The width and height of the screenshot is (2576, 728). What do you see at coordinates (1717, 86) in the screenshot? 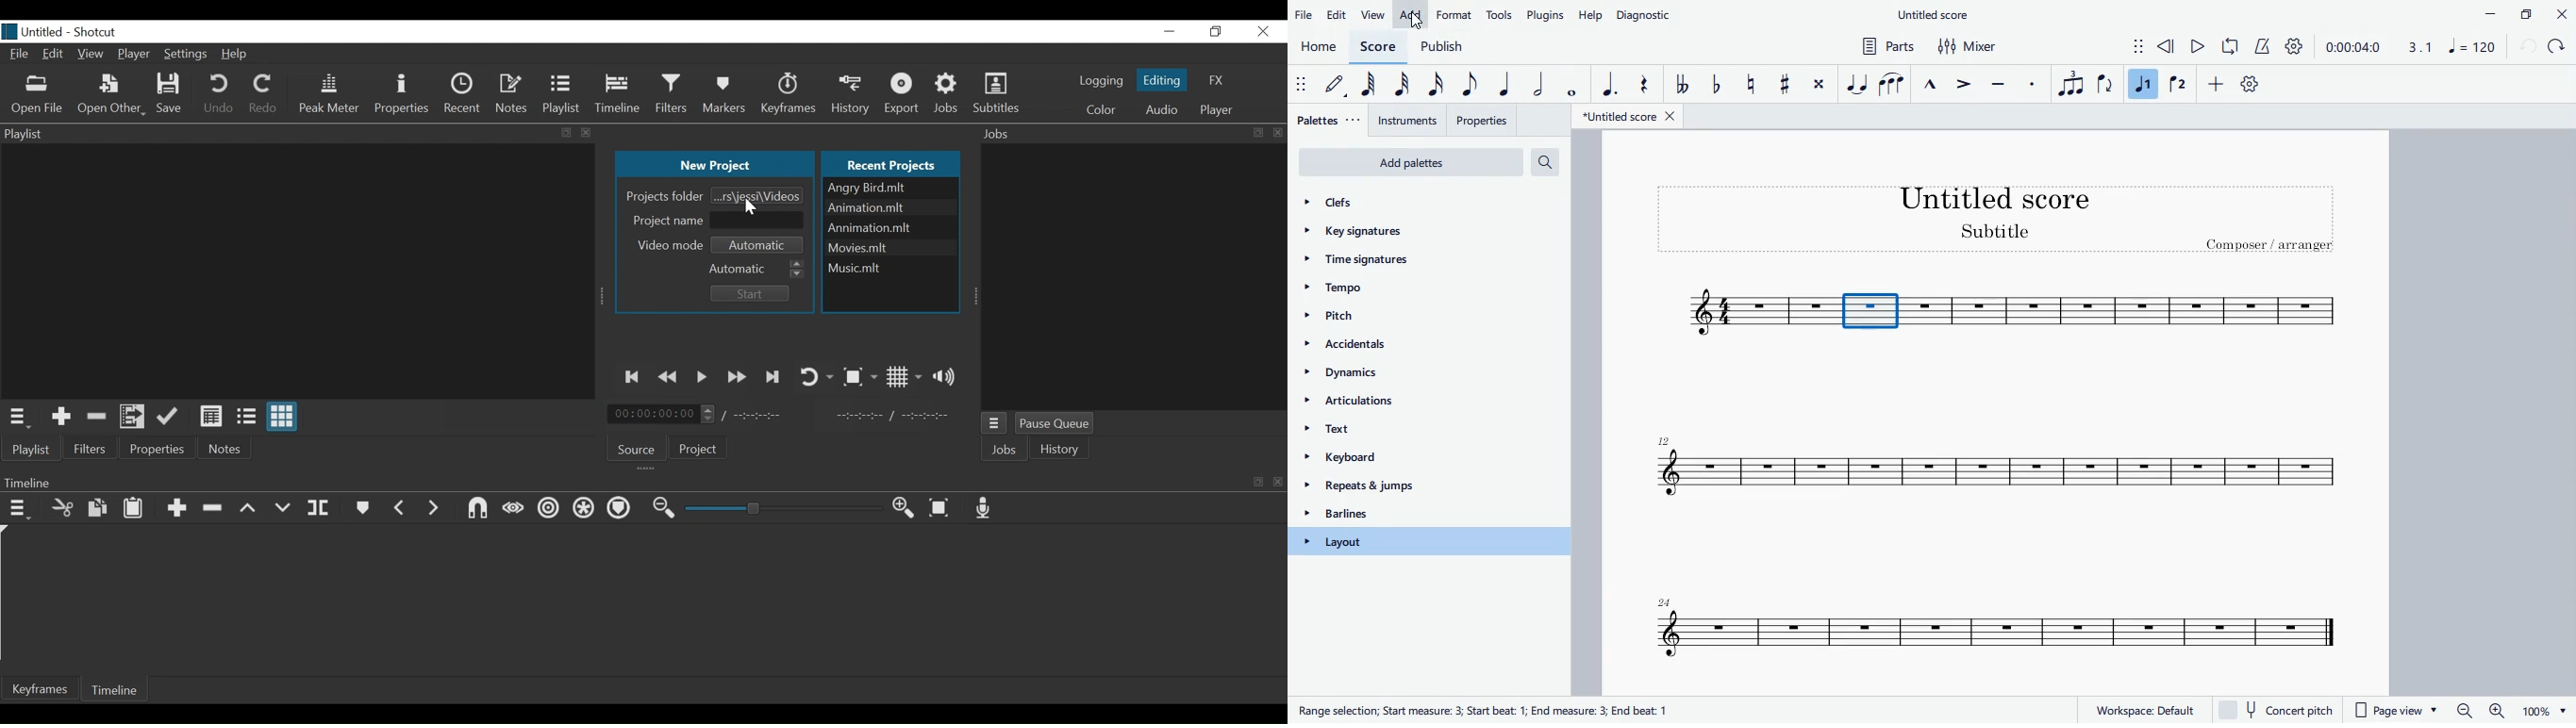
I see `toggle flat` at bounding box center [1717, 86].